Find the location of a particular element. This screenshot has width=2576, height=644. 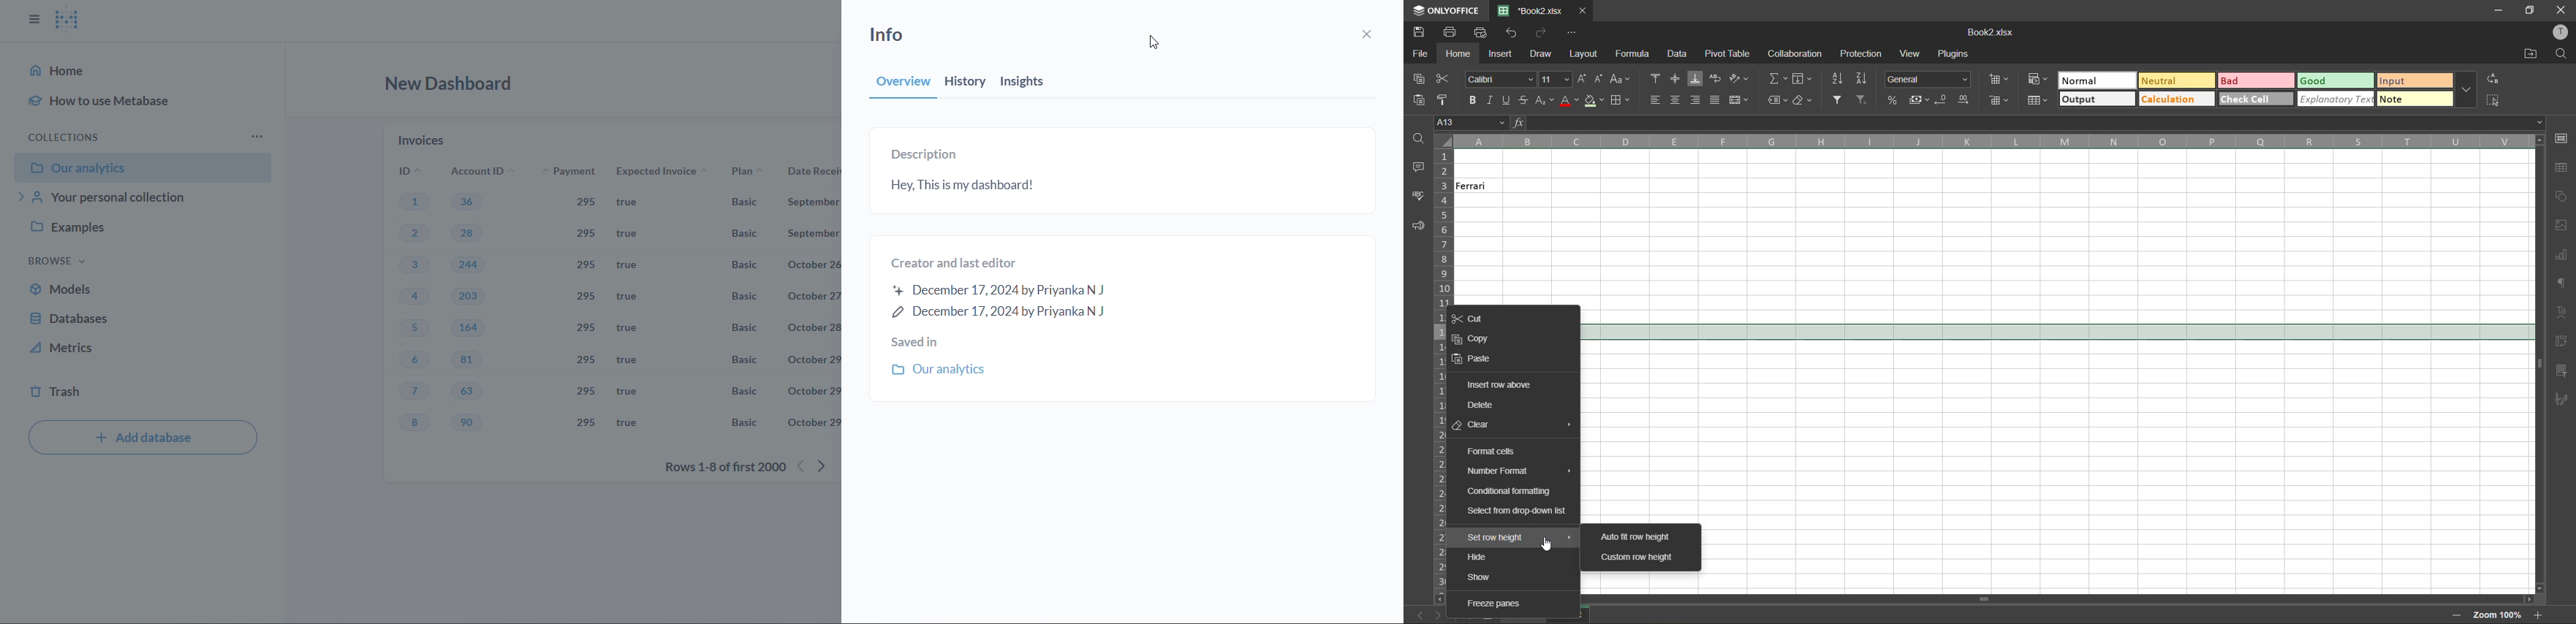

decrement size is located at coordinates (1600, 79).